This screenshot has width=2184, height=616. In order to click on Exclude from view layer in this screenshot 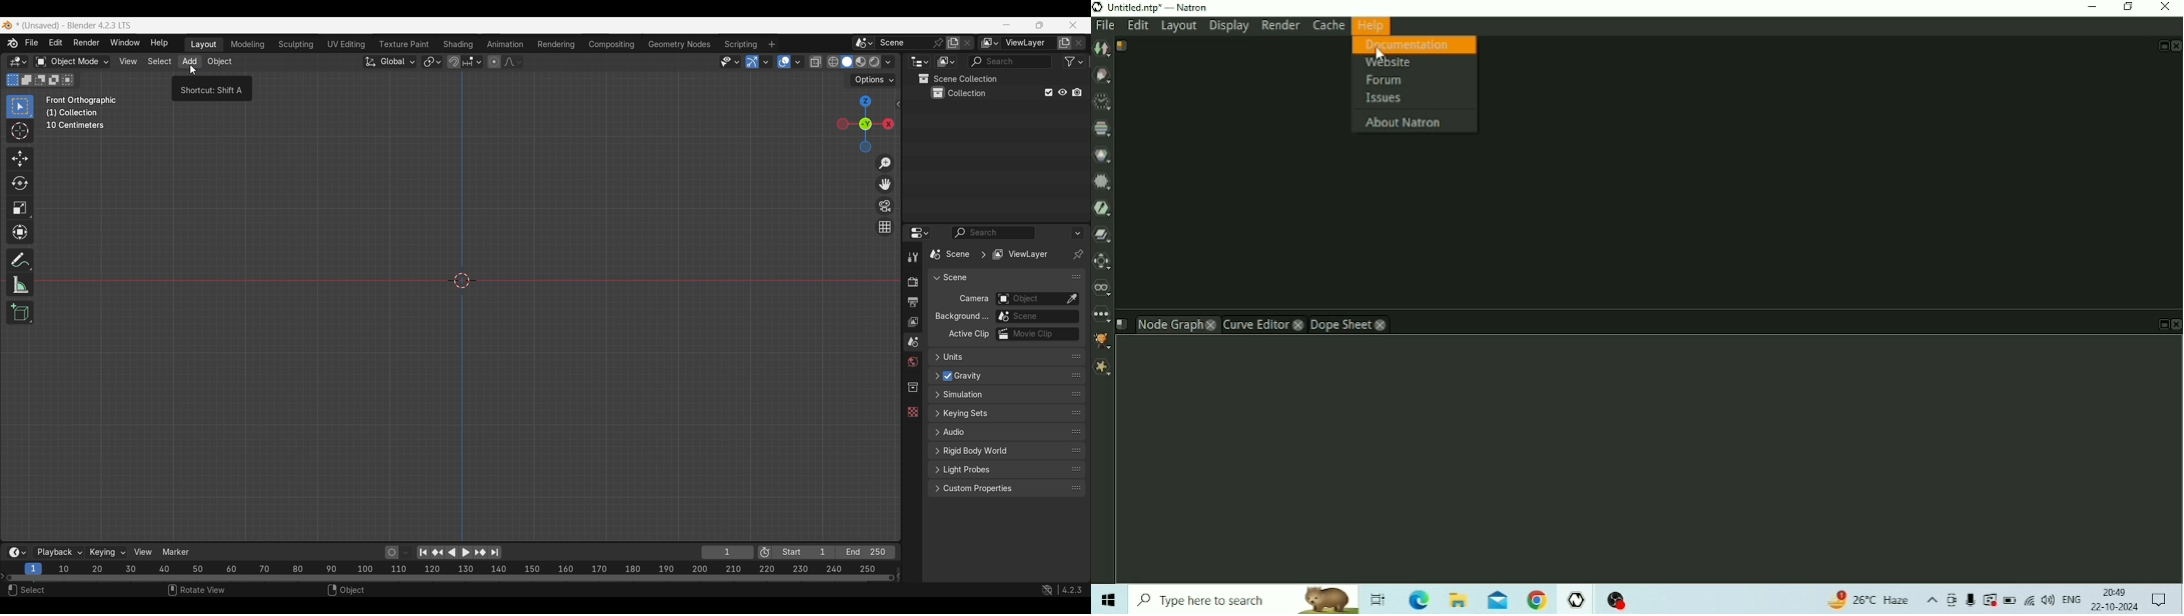, I will do `click(1049, 92)`.